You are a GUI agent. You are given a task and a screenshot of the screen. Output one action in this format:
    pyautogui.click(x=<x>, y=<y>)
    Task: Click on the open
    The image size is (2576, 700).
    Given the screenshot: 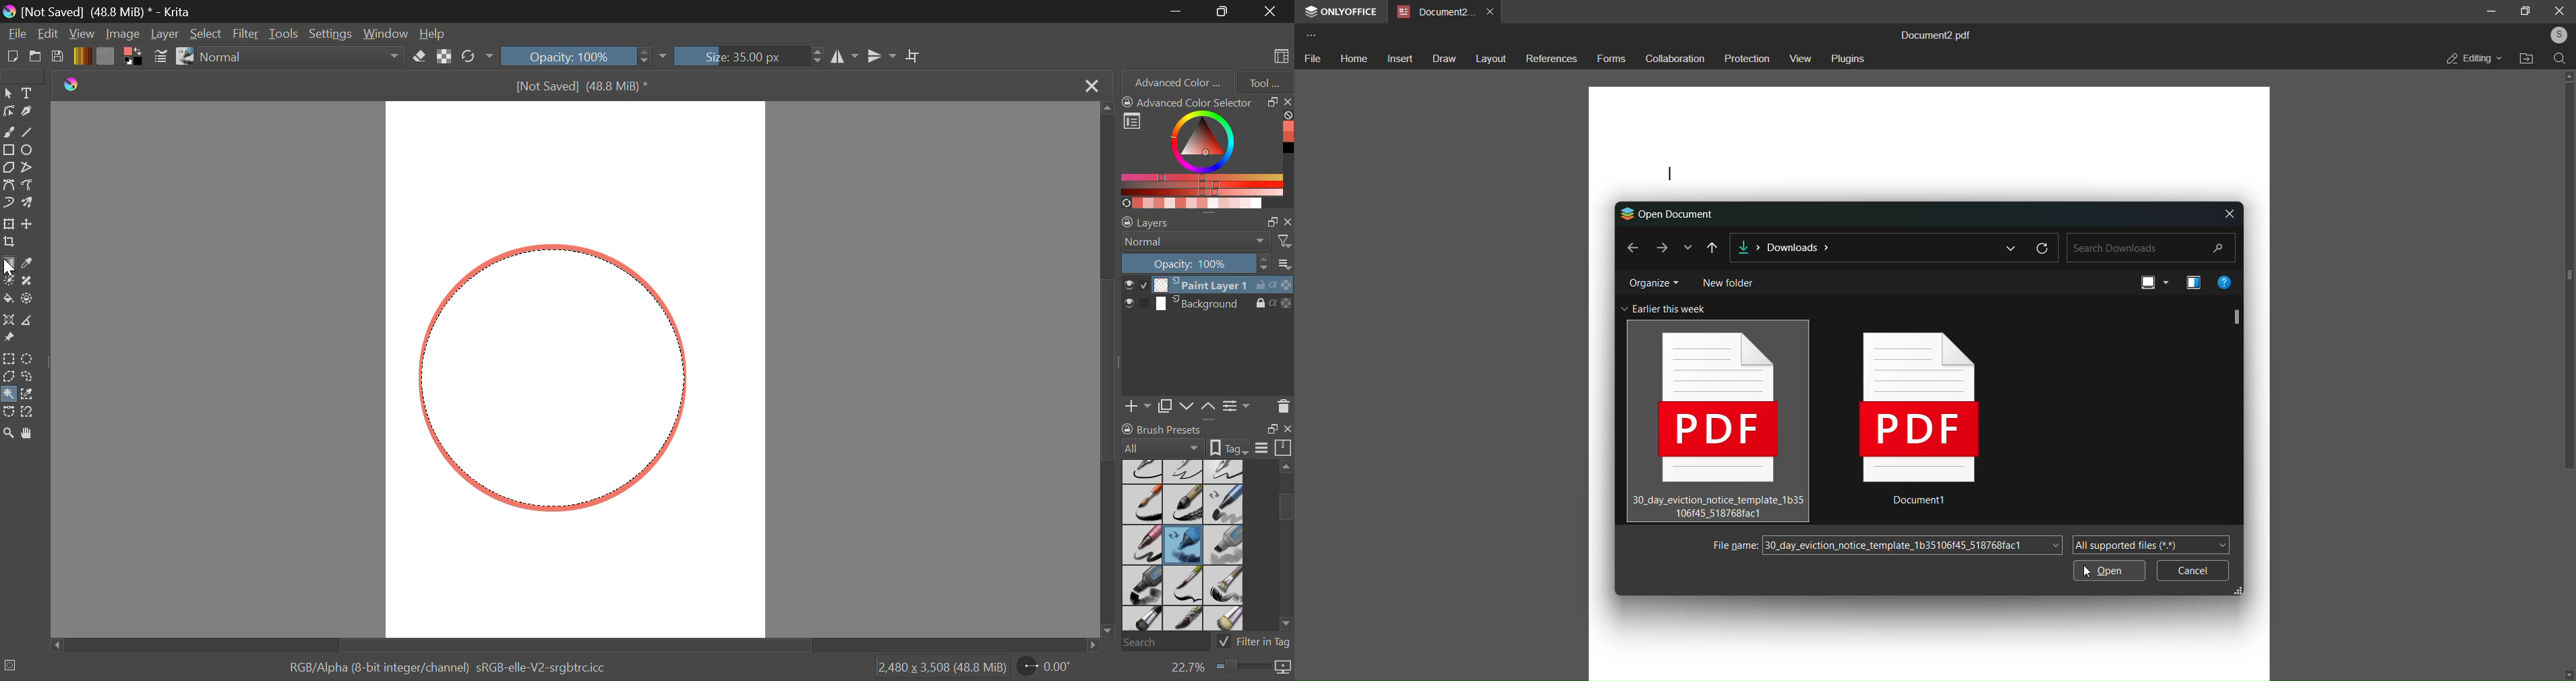 What is the action you would take?
    pyautogui.click(x=2107, y=572)
    